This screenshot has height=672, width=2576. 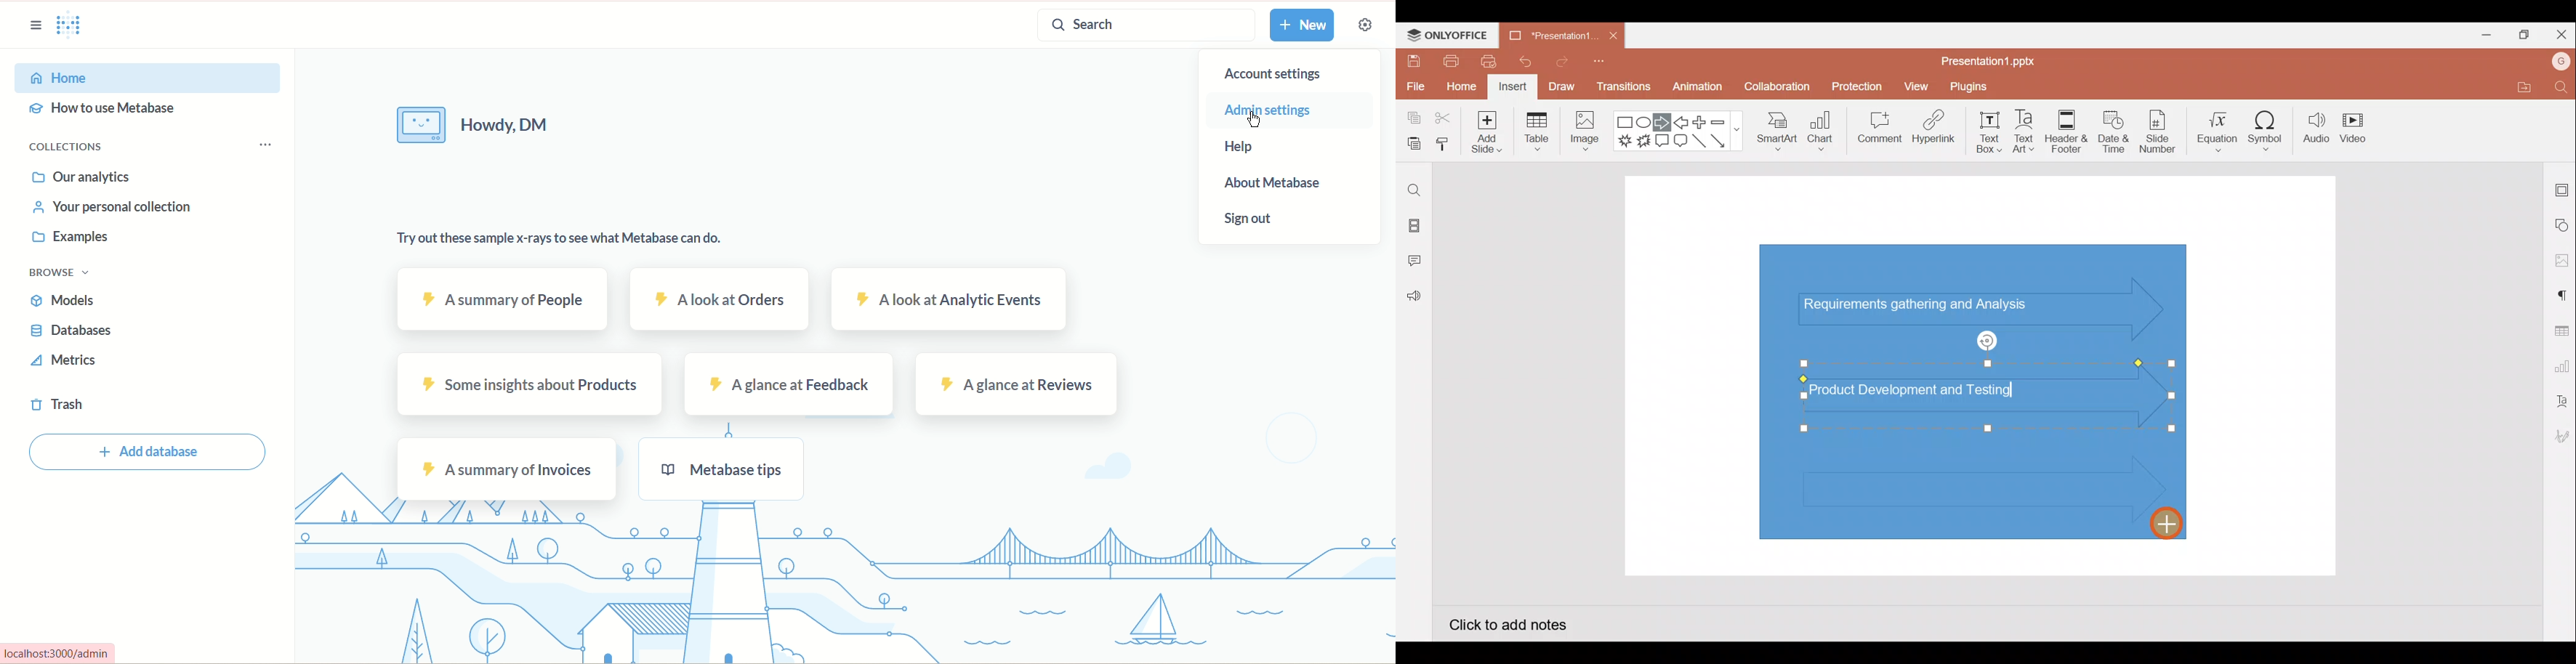 What do you see at coordinates (2521, 35) in the screenshot?
I see `Maximize` at bounding box center [2521, 35].